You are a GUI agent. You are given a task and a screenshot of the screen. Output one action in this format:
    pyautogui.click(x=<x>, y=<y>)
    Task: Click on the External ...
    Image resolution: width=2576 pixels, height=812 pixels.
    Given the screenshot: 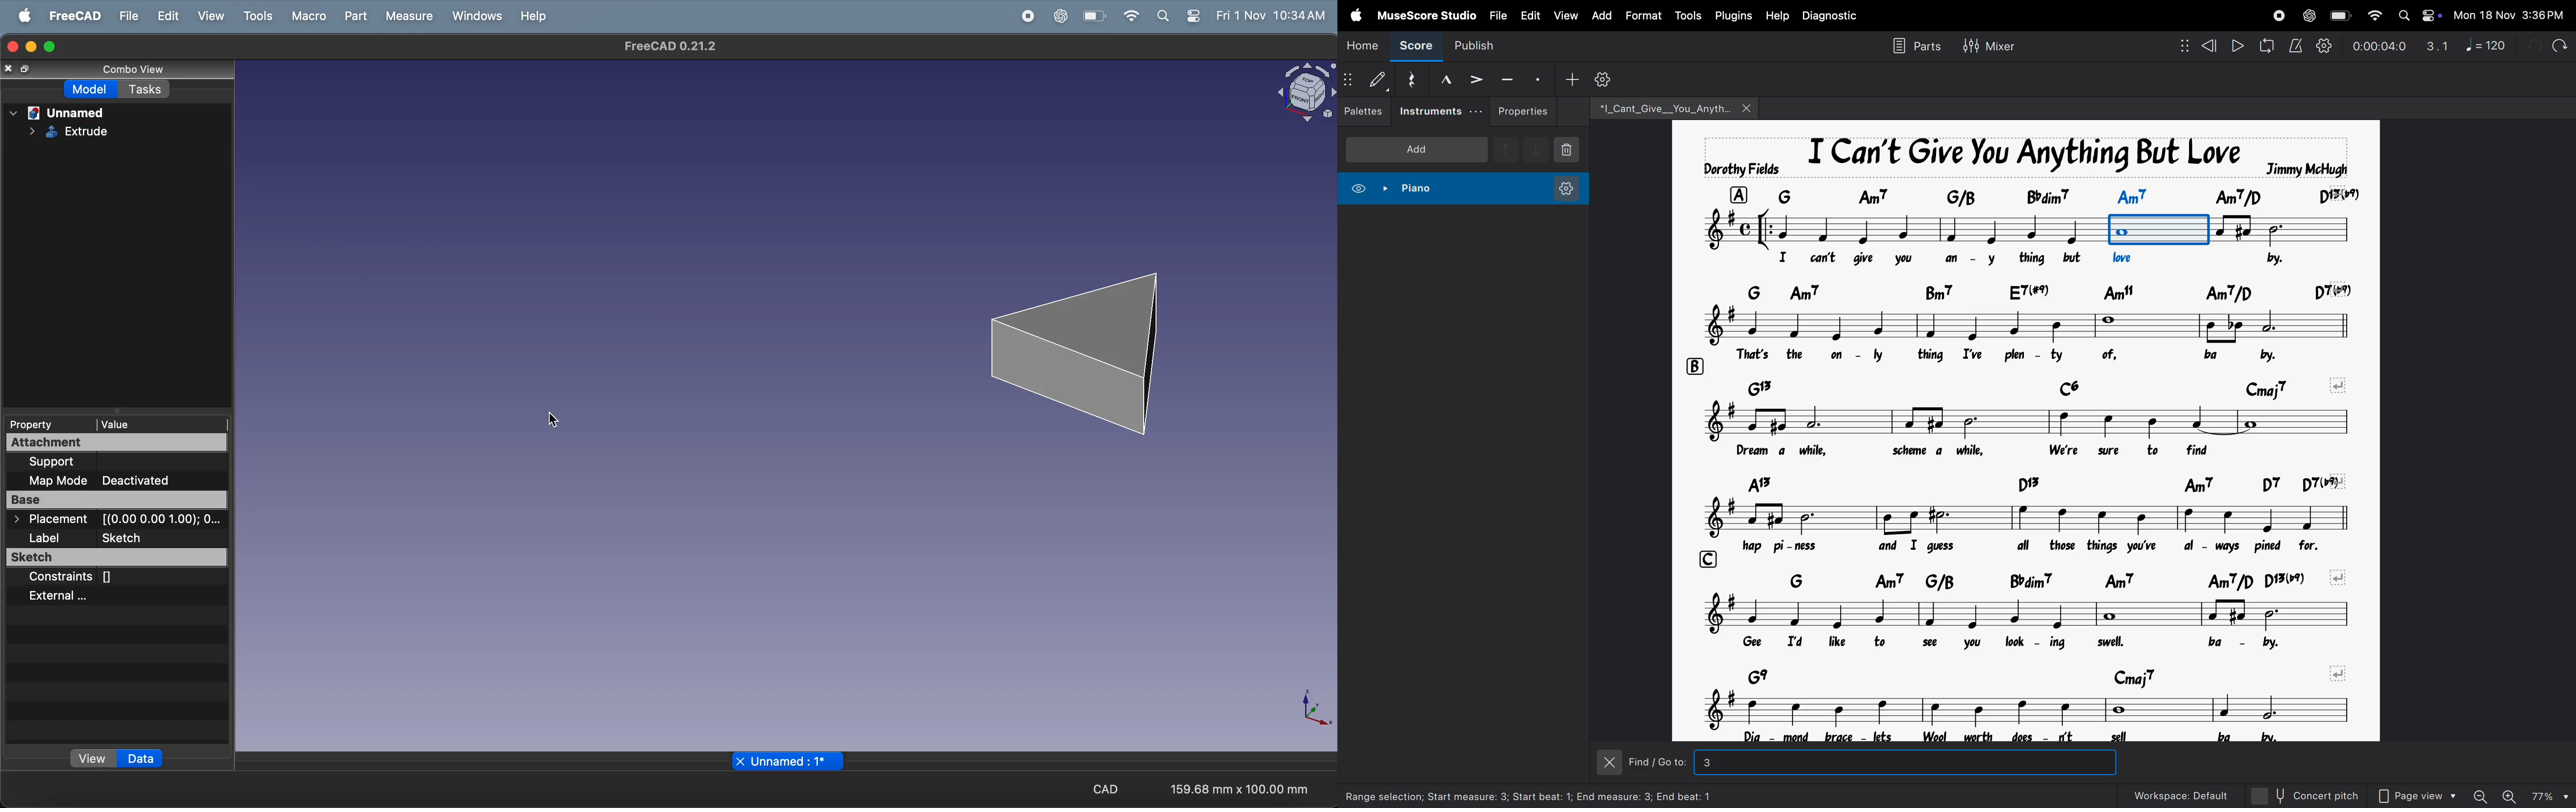 What is the action you would take?
    pyautogui.click(x=85, y=596)
    